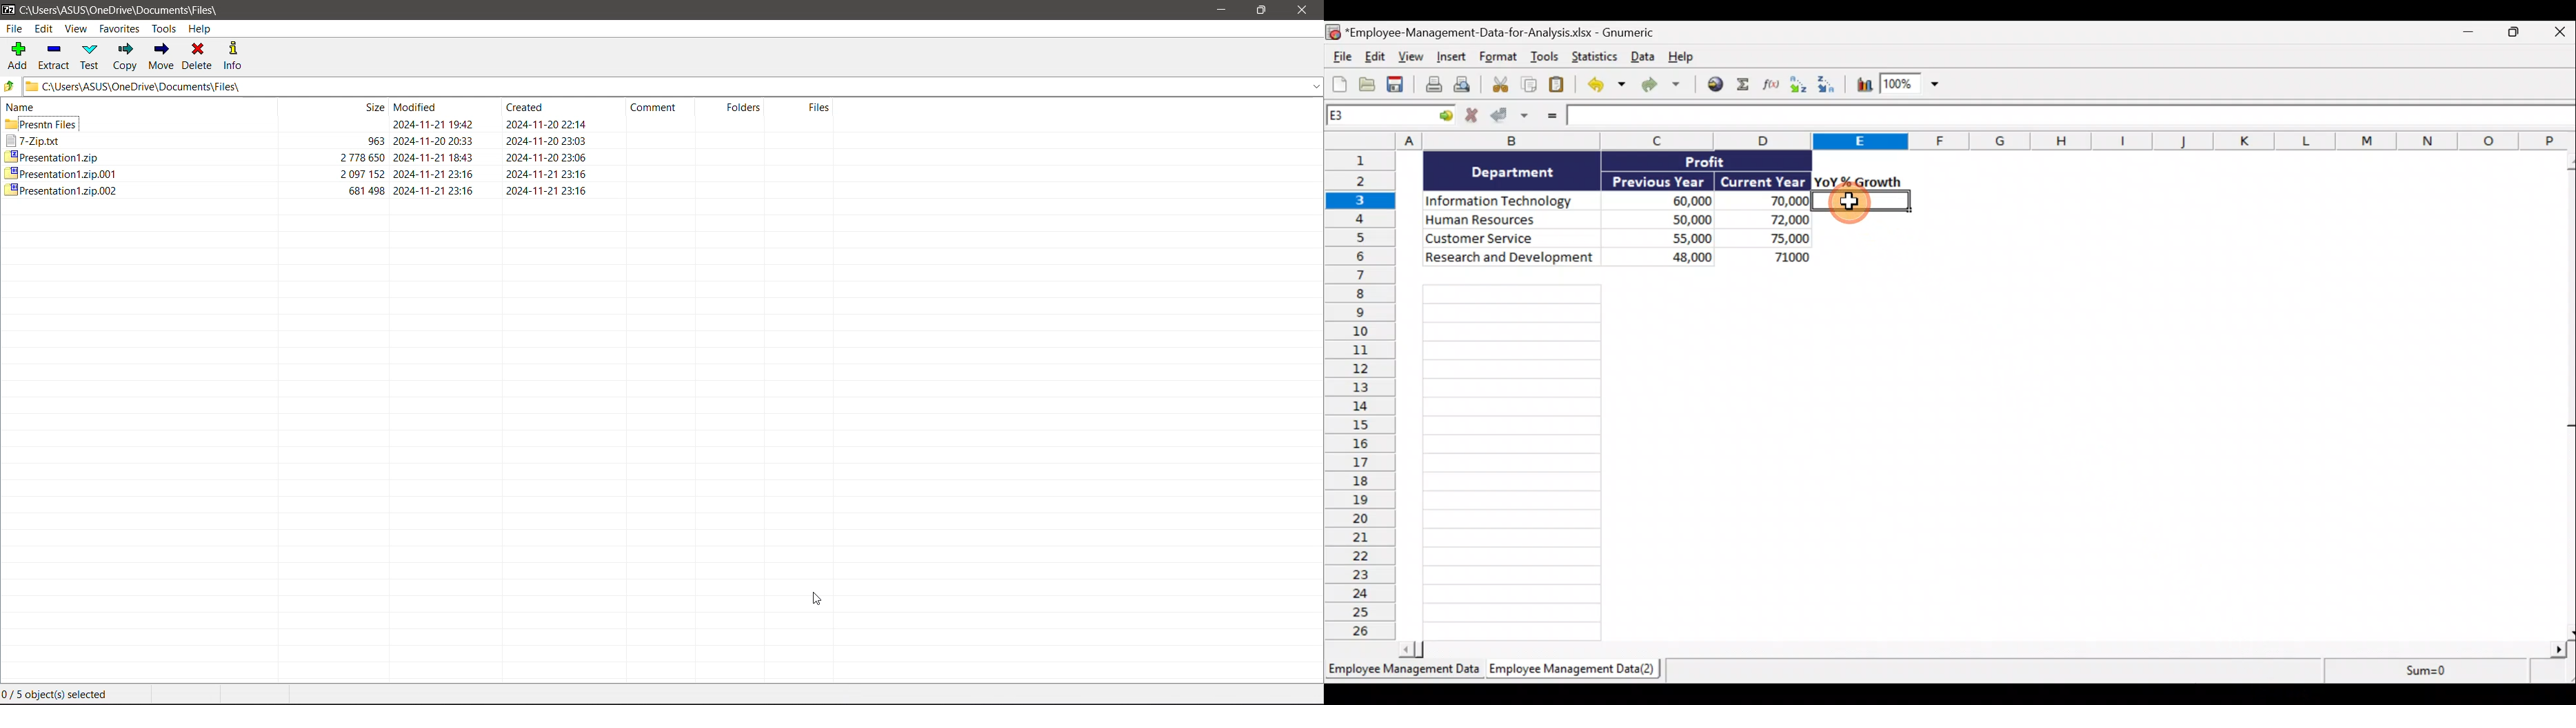  Describe the element at coordinates (54, 57) in the screenshot. I see `Extract` at that location.